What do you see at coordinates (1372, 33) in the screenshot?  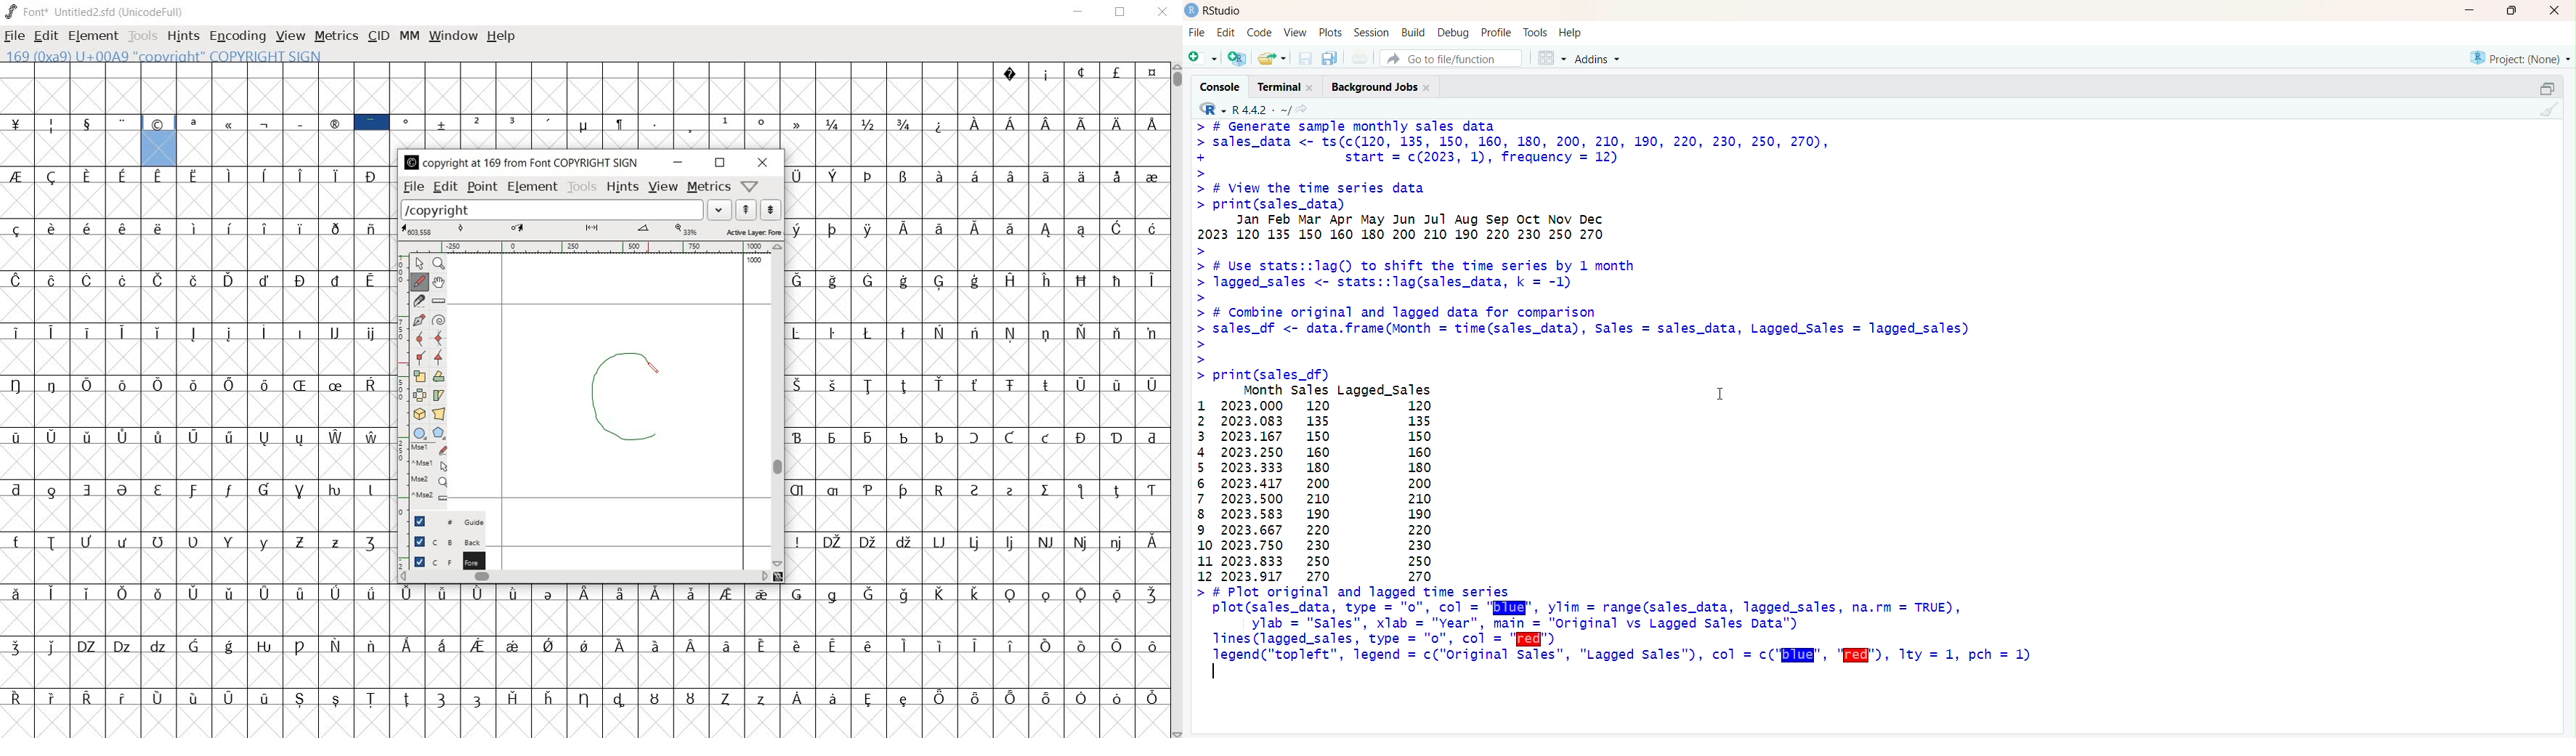 I see `session` at bounding box center [1372, 33].